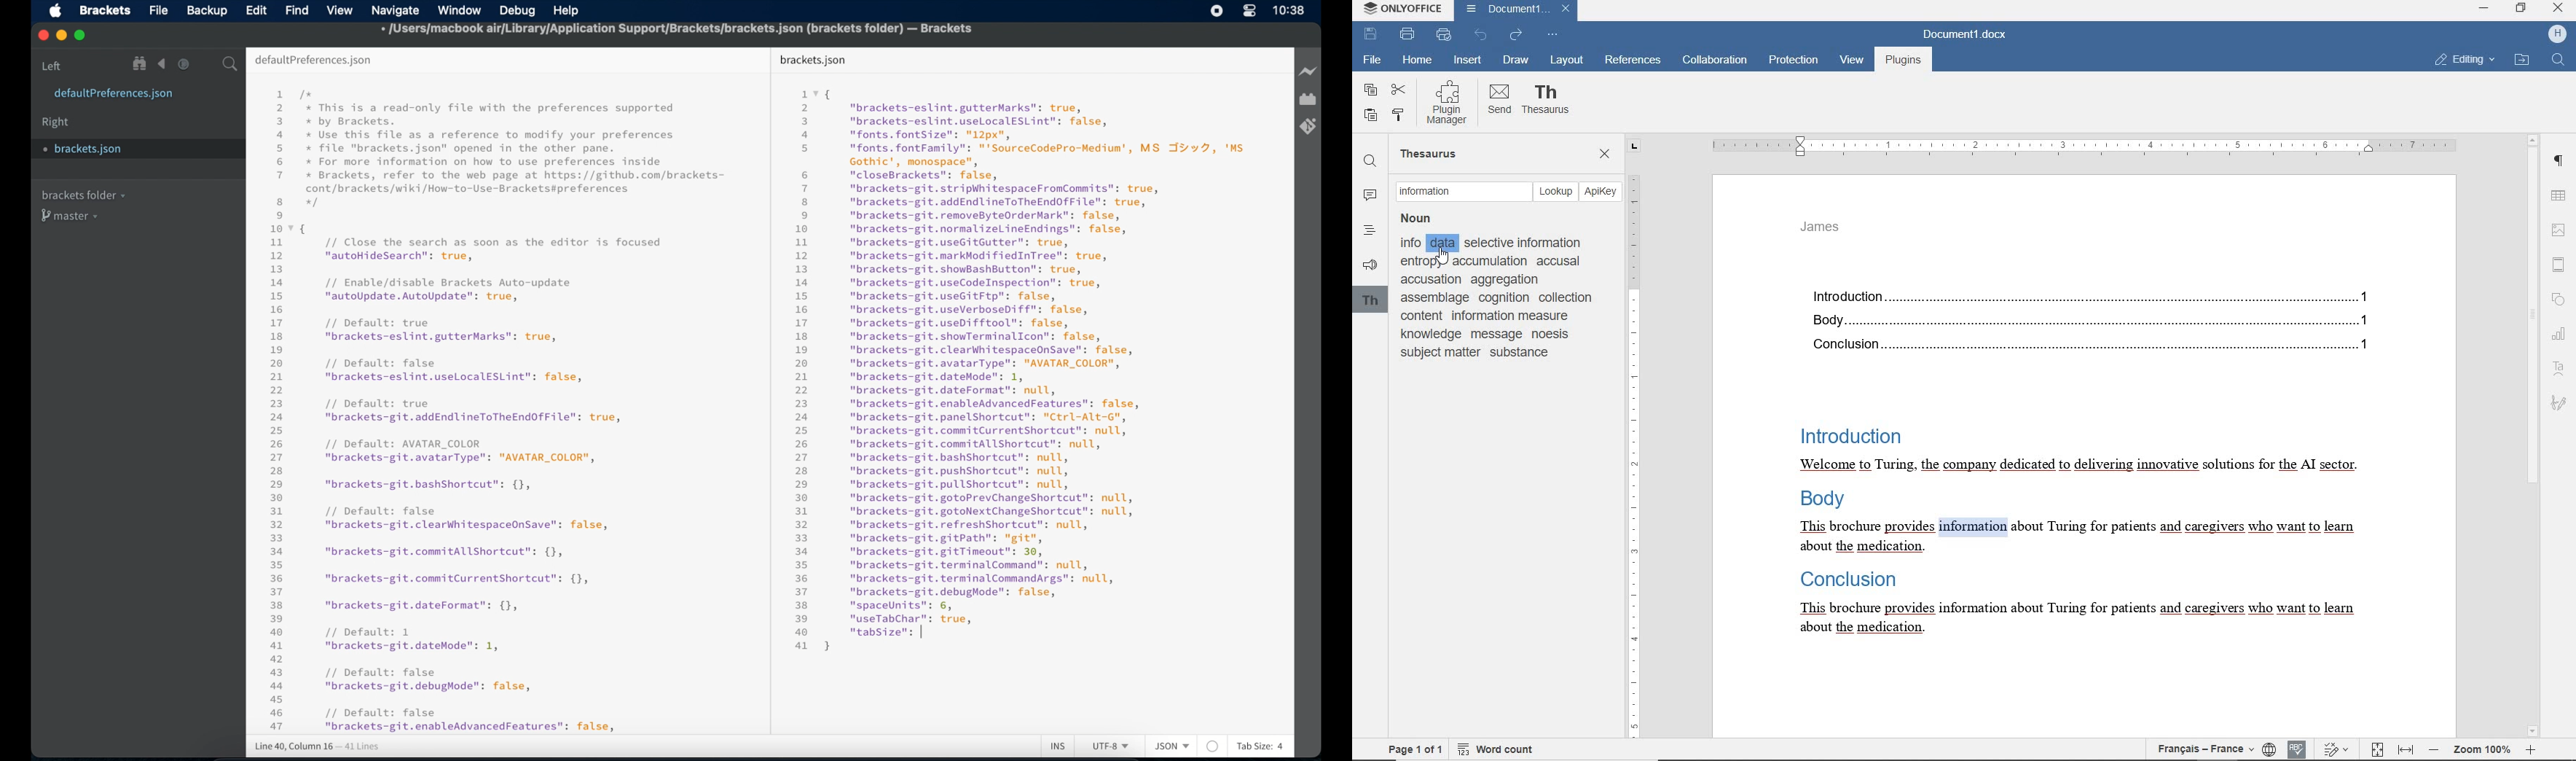  Describe the element at coordinates (1308, 127) in the screenshot. I see `brackets  git extension` at that location.